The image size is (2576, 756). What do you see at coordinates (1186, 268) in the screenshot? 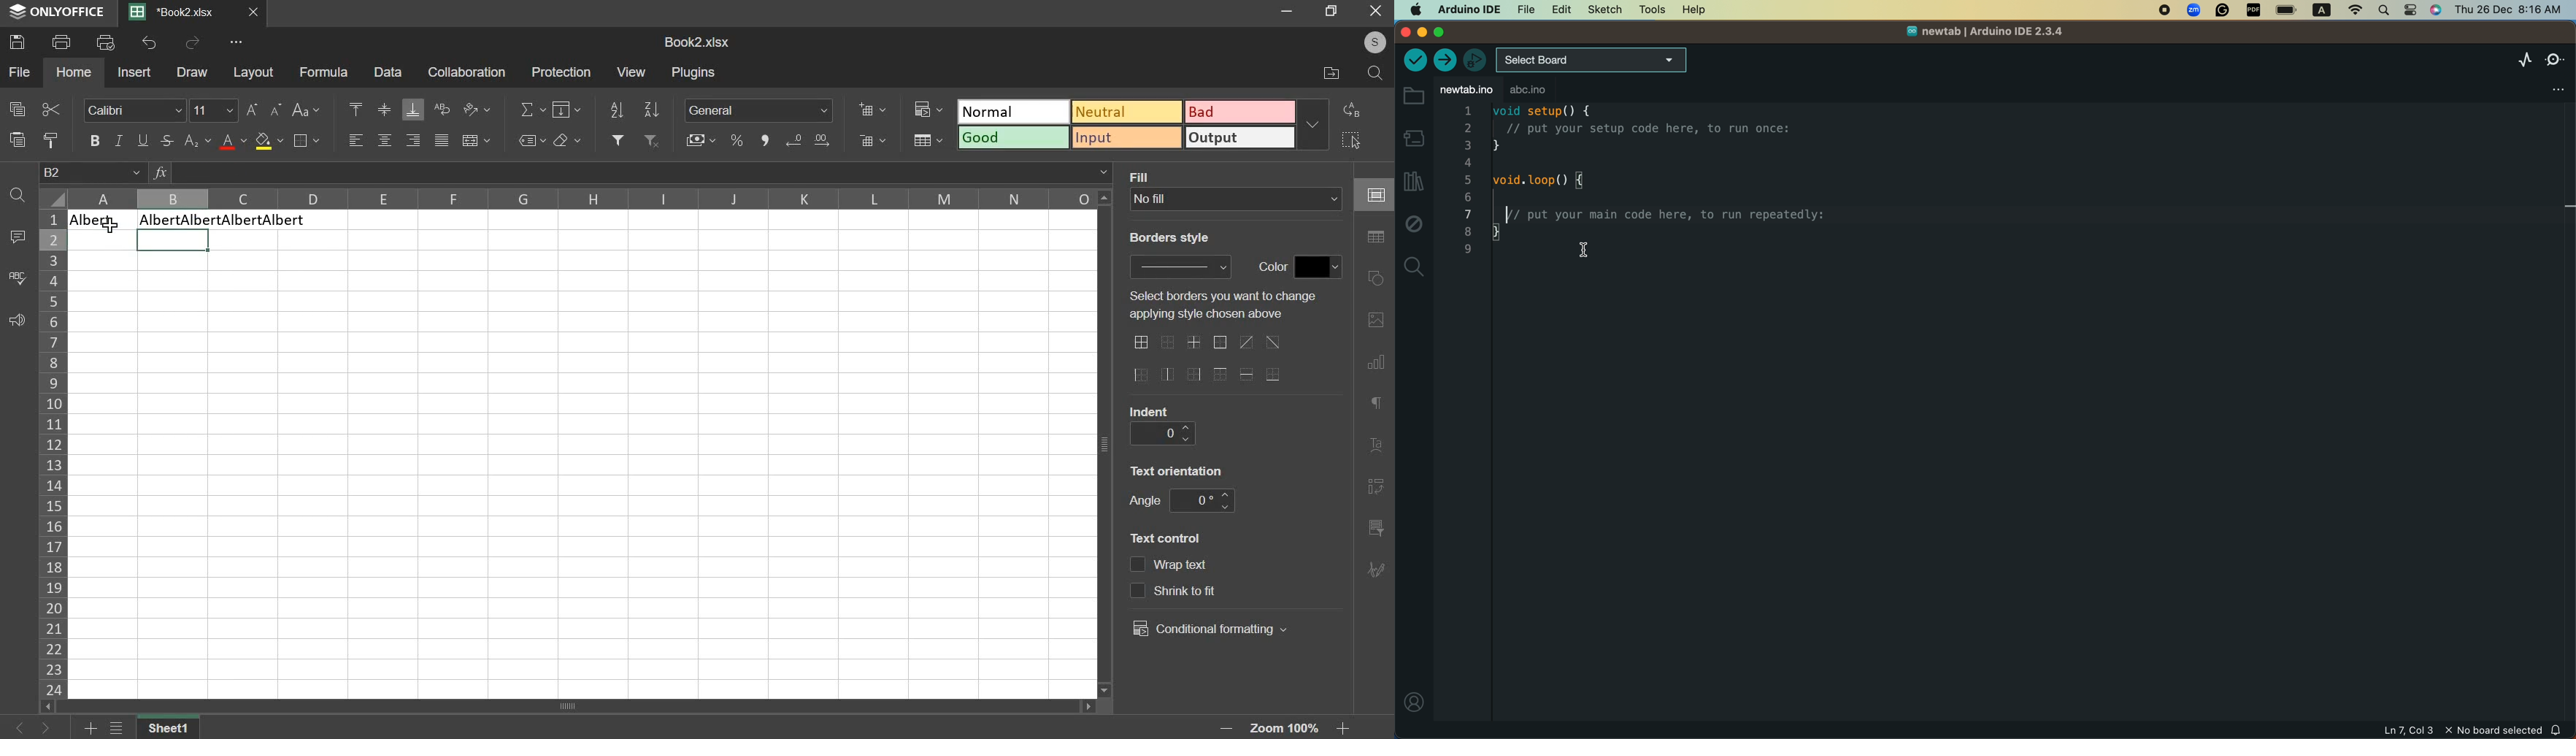
I see `border style` at bounding box center [1186, 268].